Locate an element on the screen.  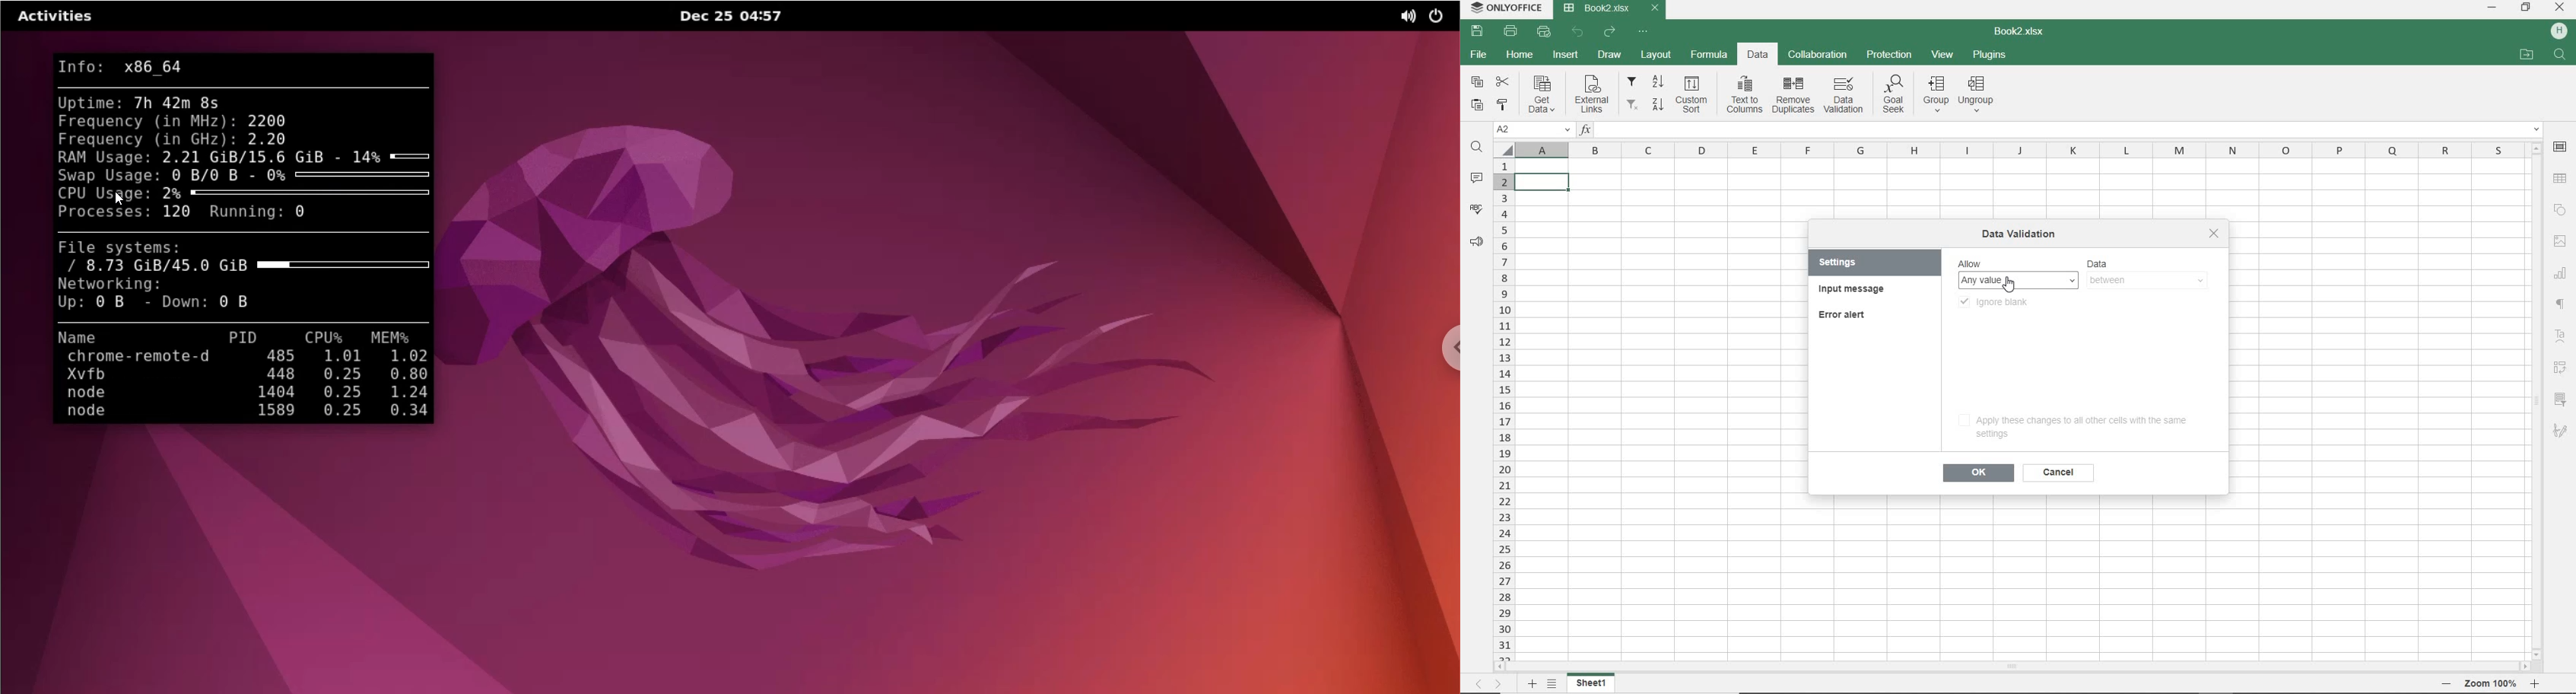
CHART is located at coordinates (2561, 276).